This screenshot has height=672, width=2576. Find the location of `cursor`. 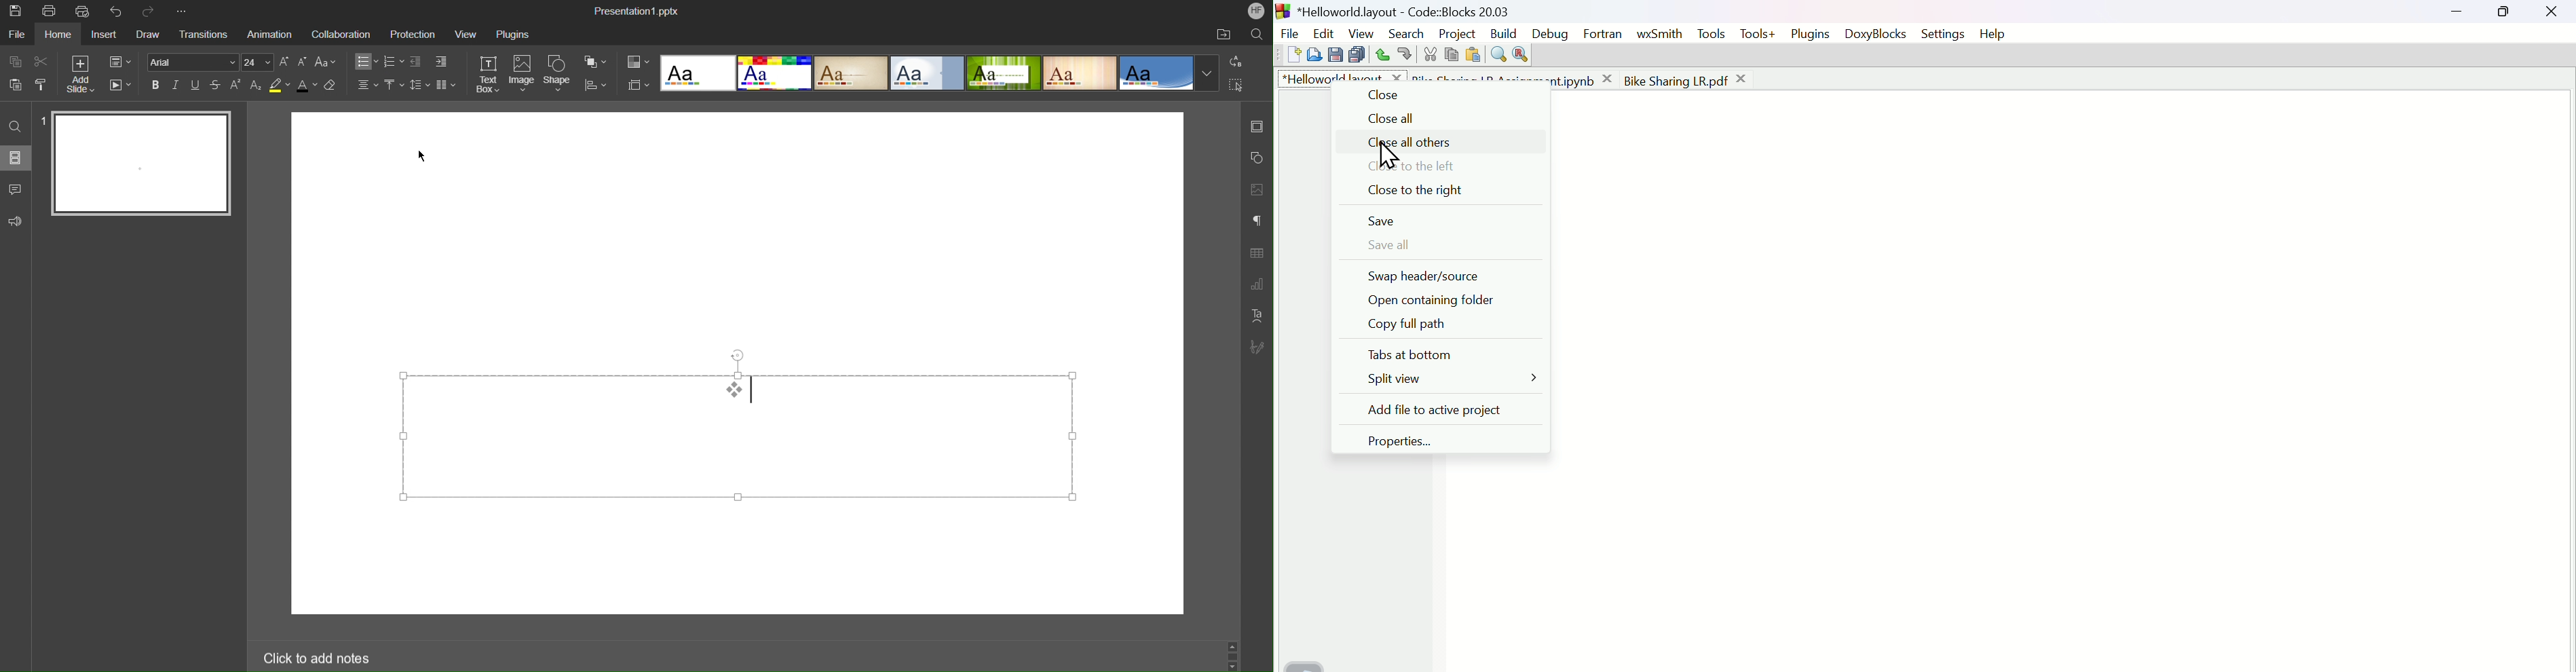

cursor is located at coordinates (423, 157).